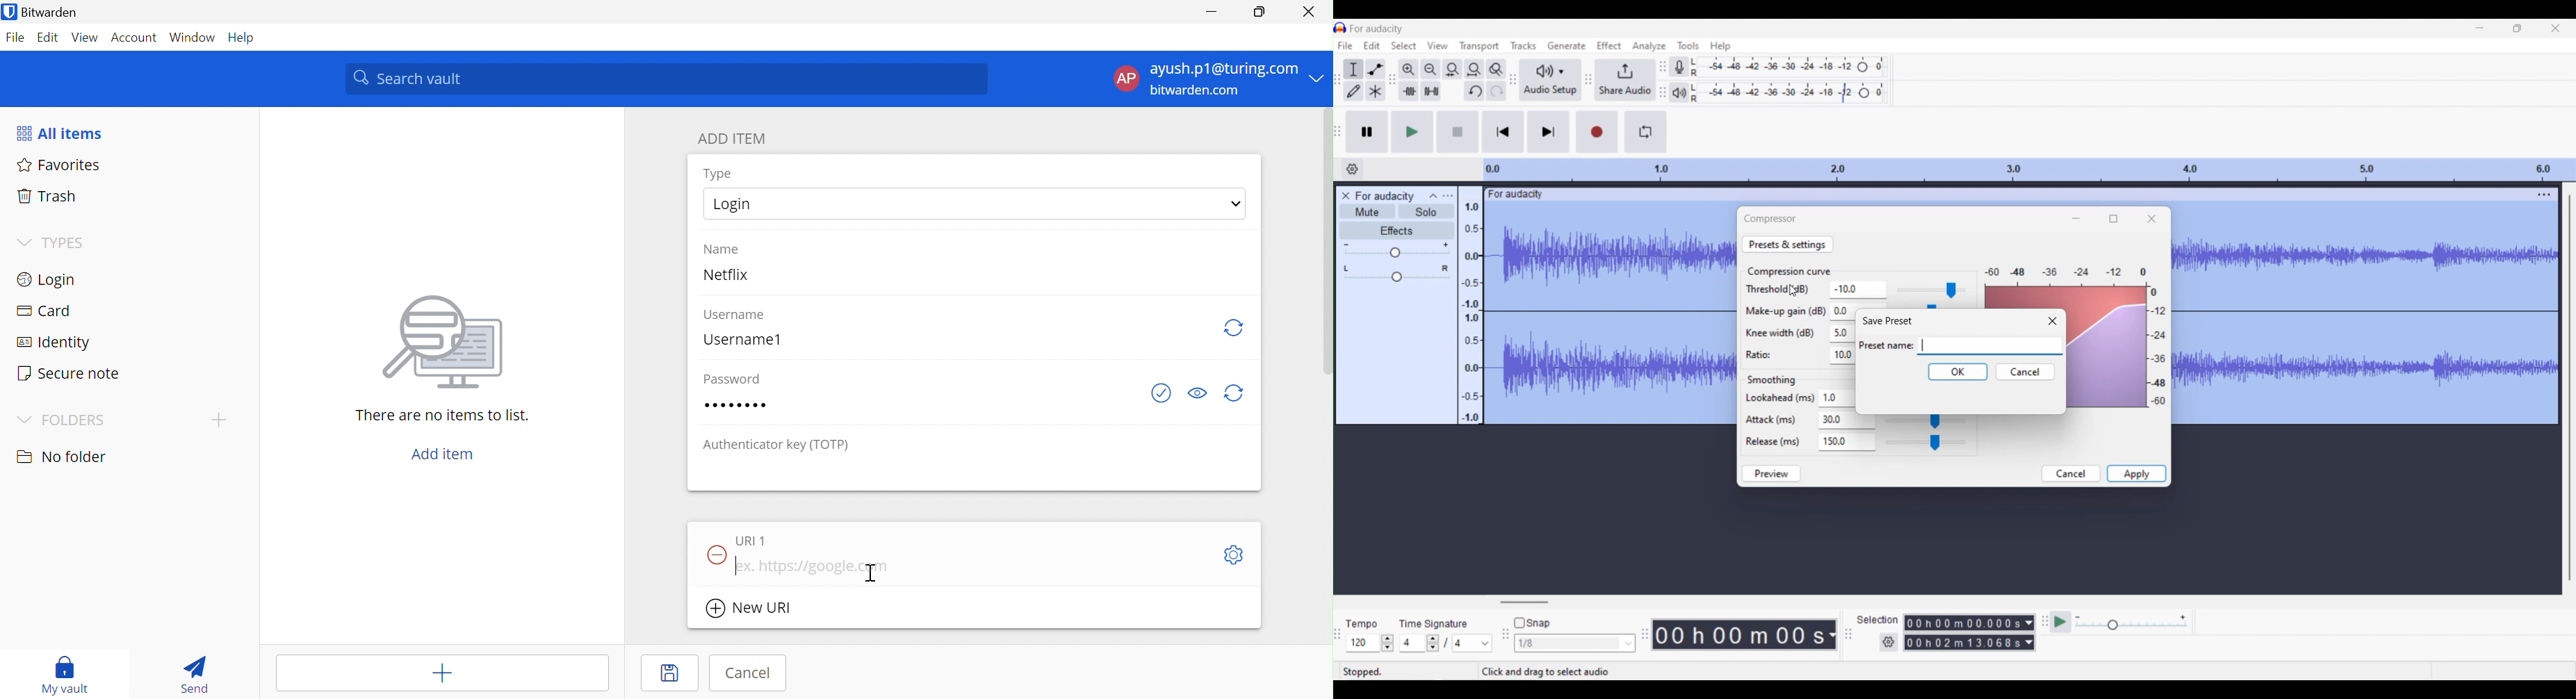  Describe the element at coordinates (1775, 421) in the screenshot. I see `Attack (ms)` at that location.